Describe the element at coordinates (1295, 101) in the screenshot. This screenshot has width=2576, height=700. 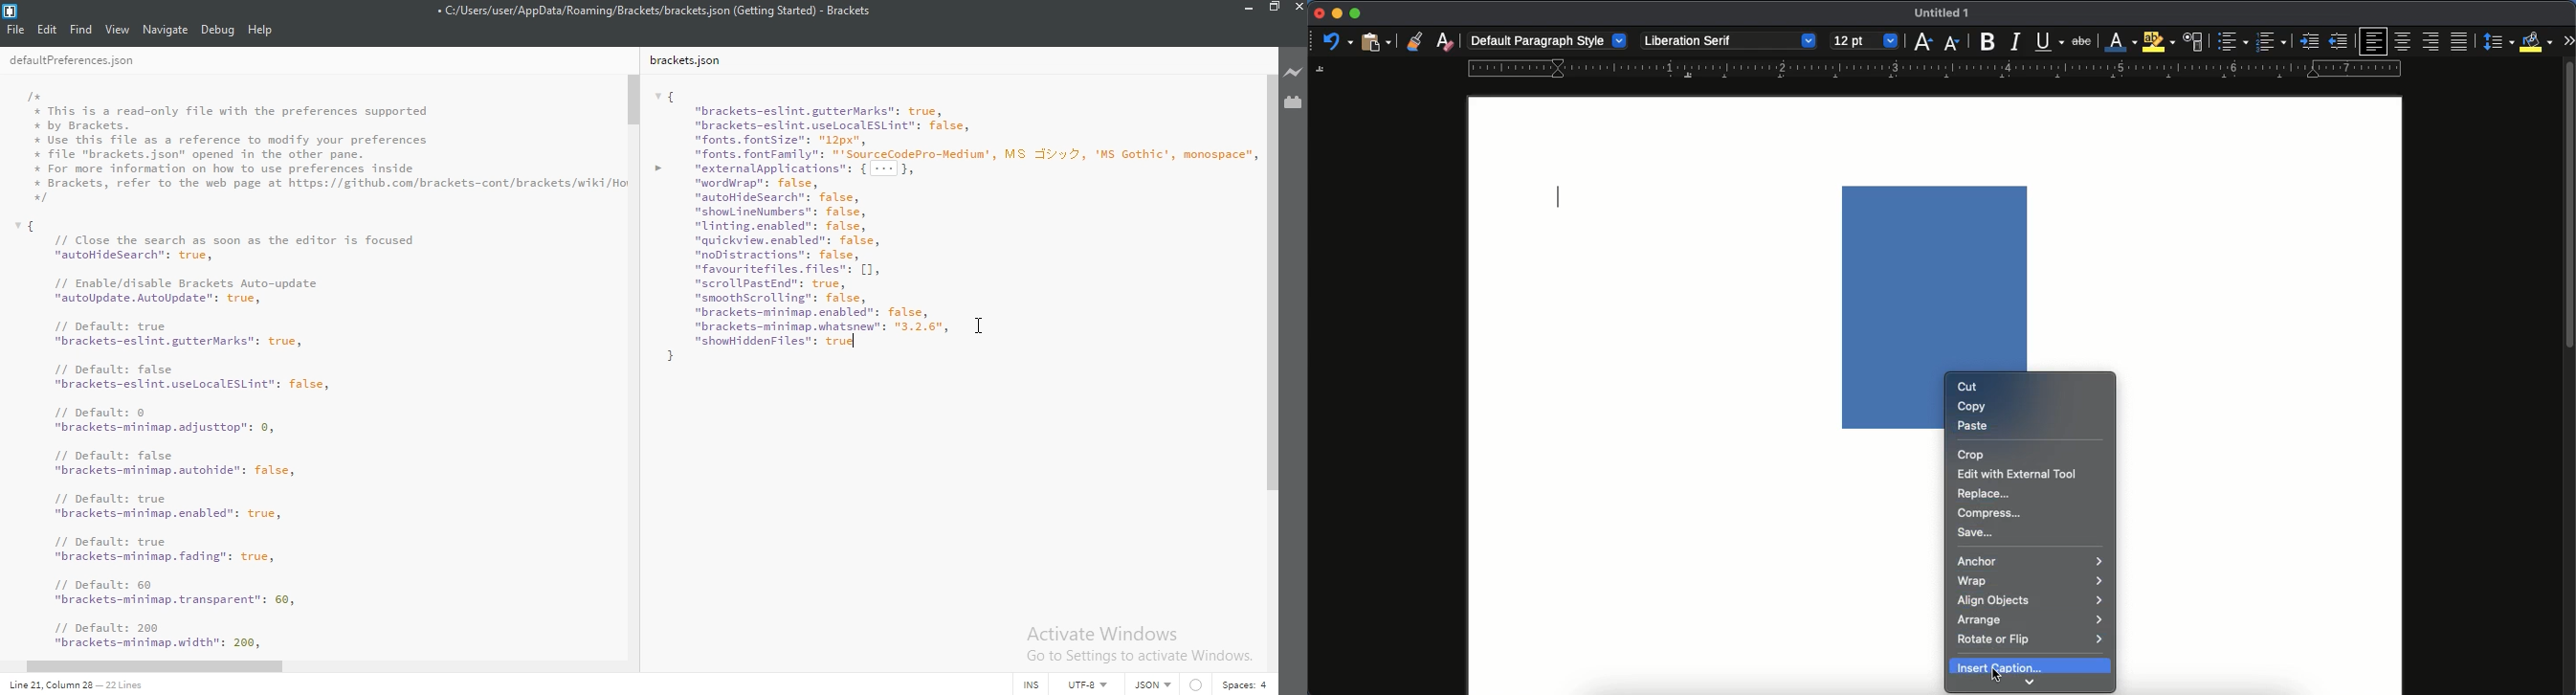
I see `Extension Manager` at that location.